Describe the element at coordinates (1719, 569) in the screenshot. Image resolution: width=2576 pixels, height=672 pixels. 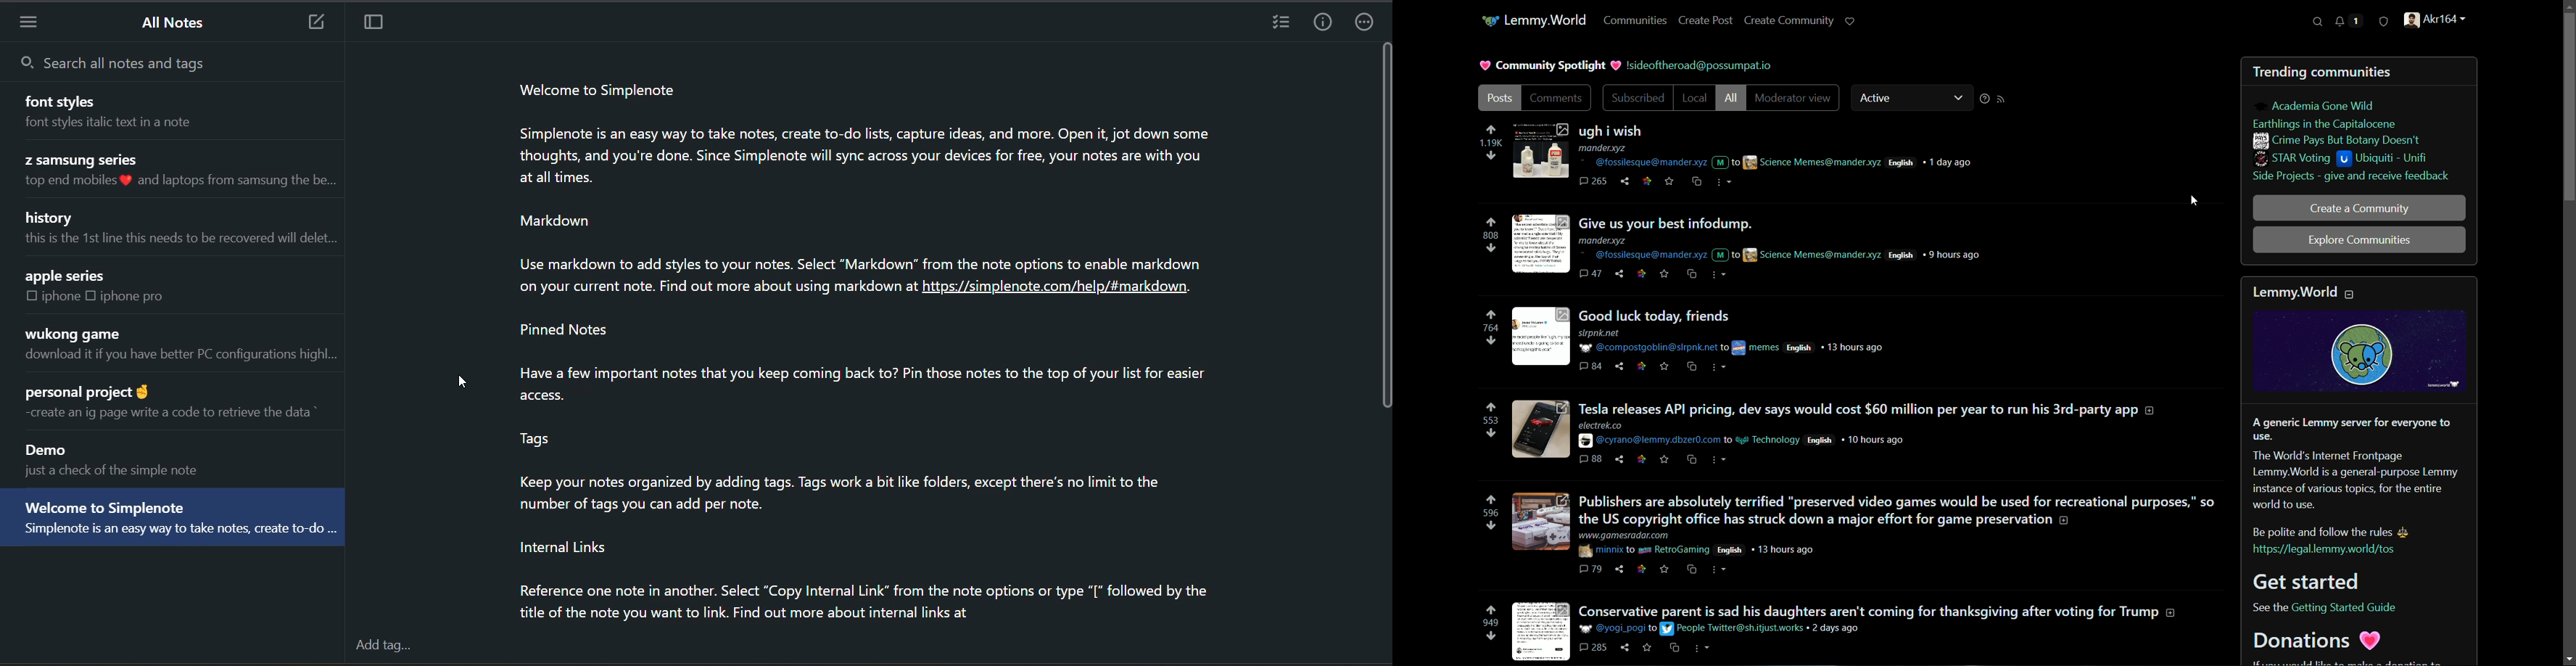
I see `more actions` at that location.